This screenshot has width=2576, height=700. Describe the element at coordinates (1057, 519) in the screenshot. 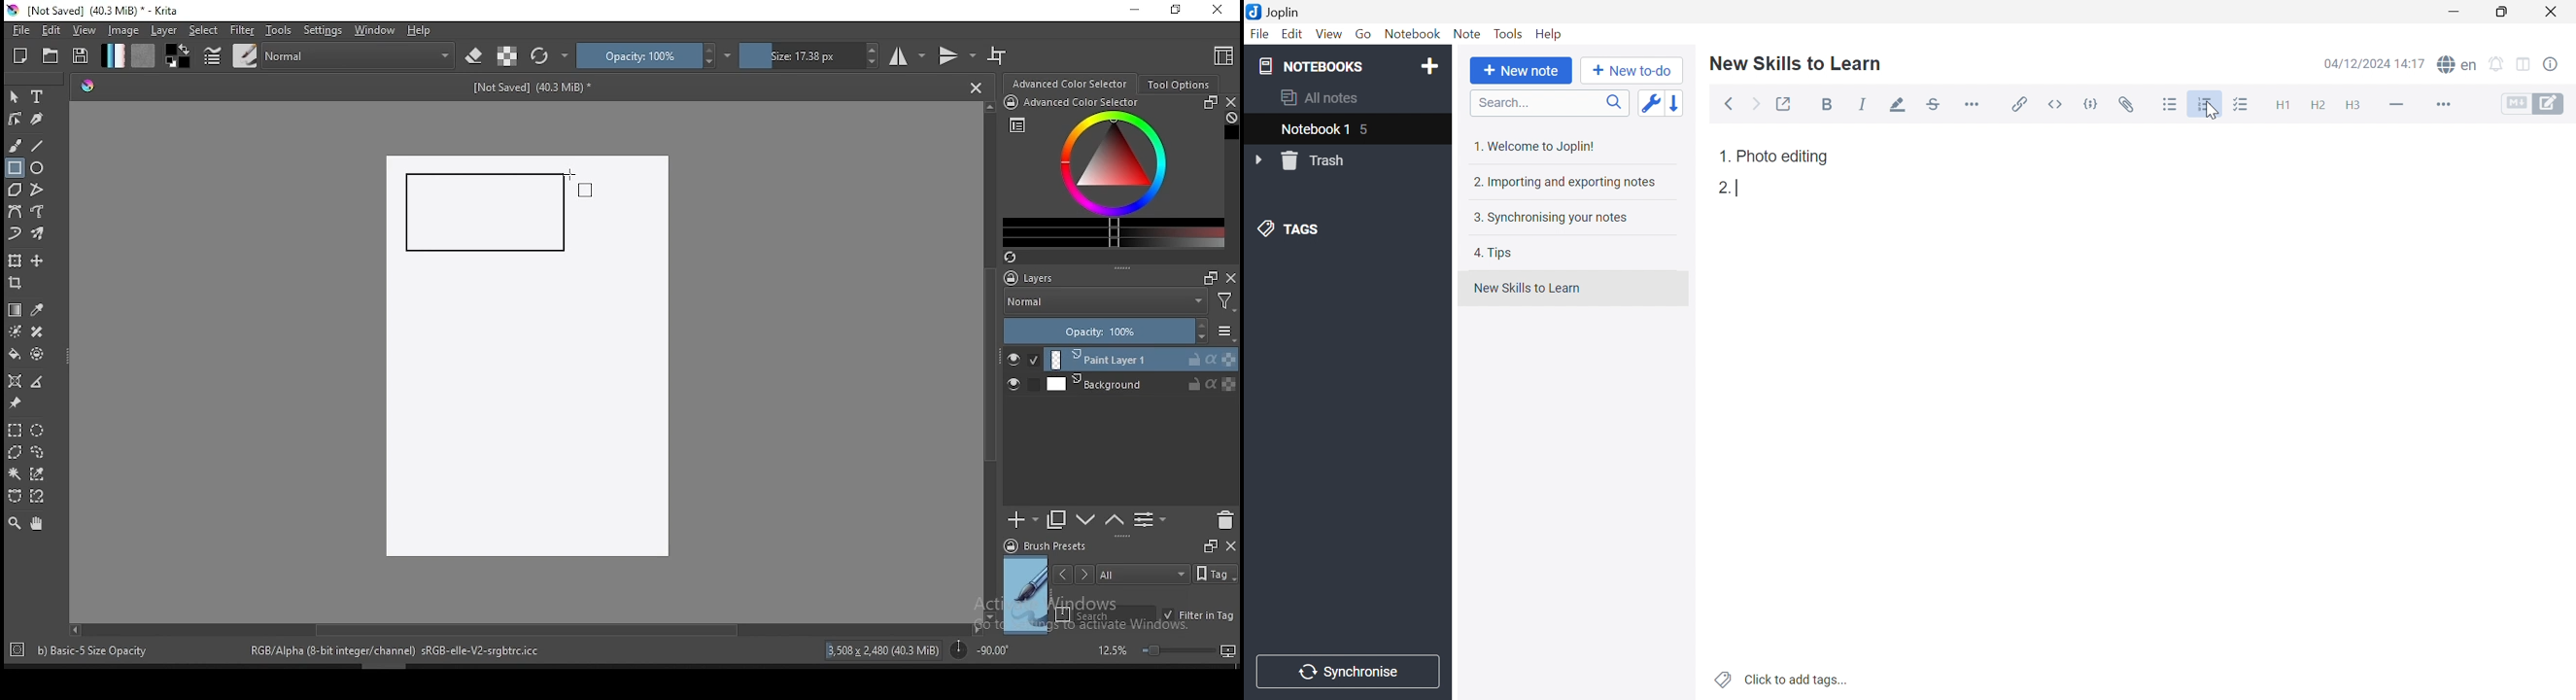

I see `duplicate layer` at that location.